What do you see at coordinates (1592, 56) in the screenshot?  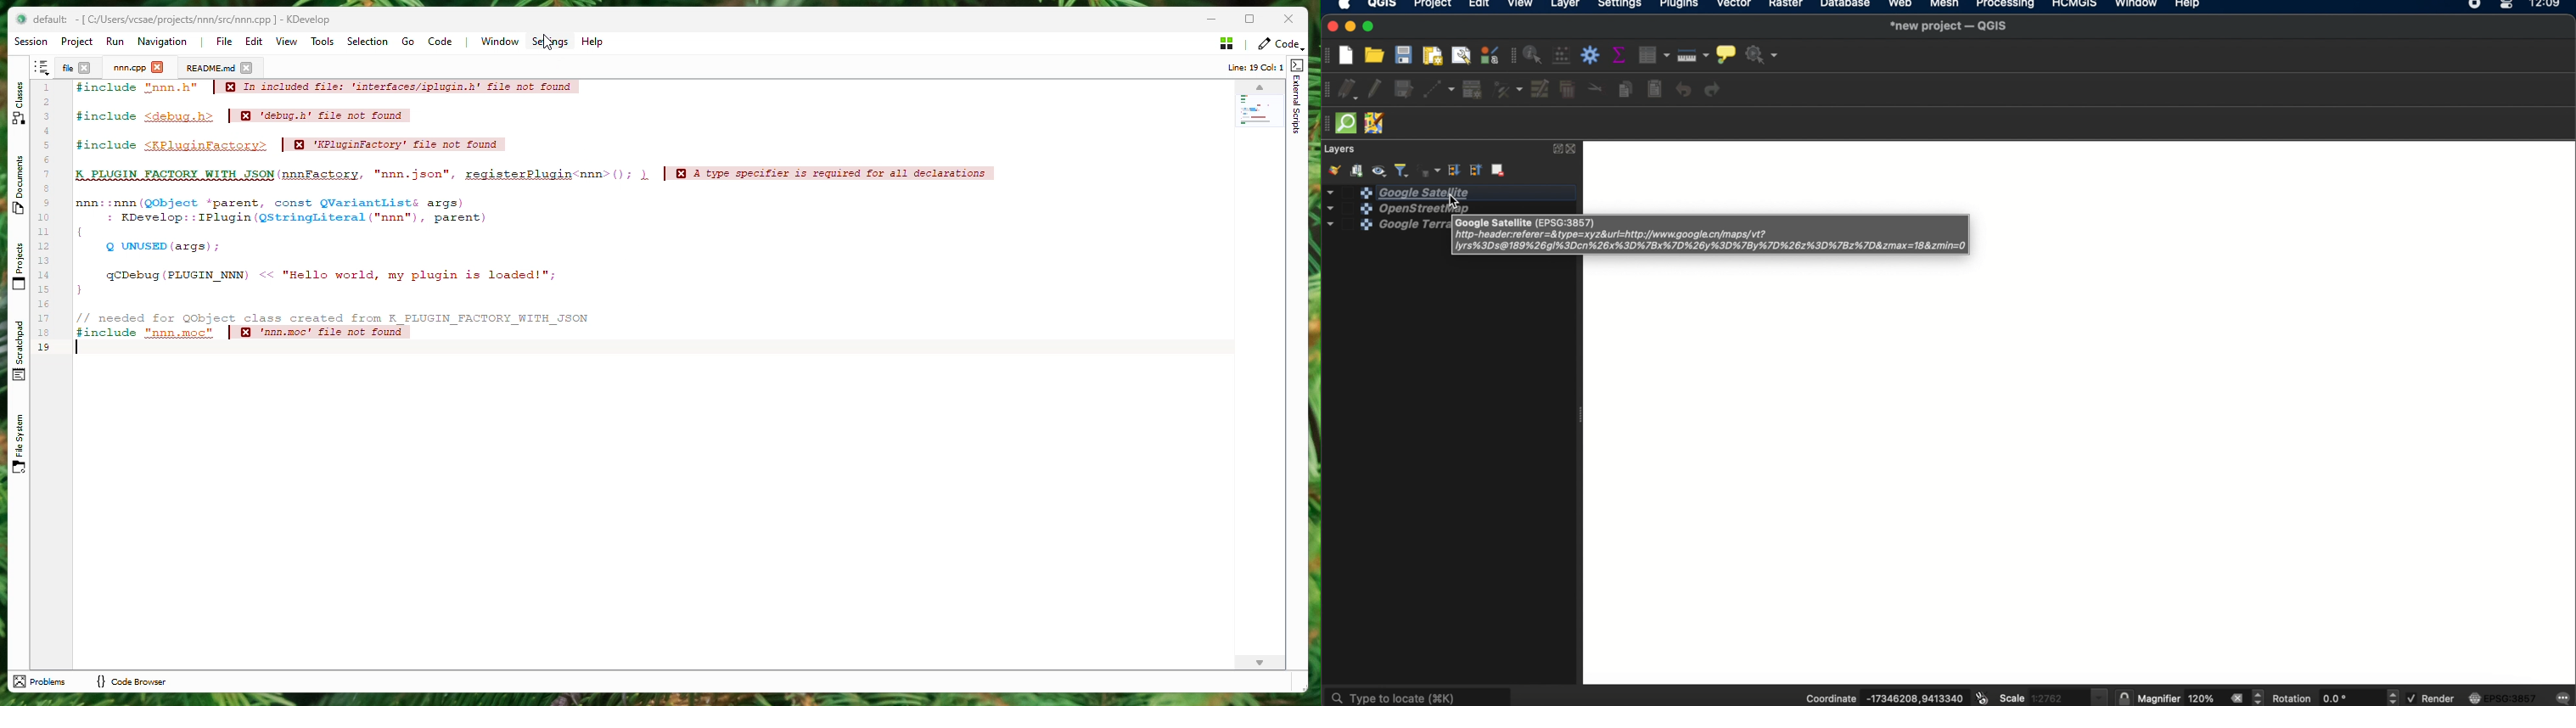 I see `toolbox` at bounding box center [1592, 56].